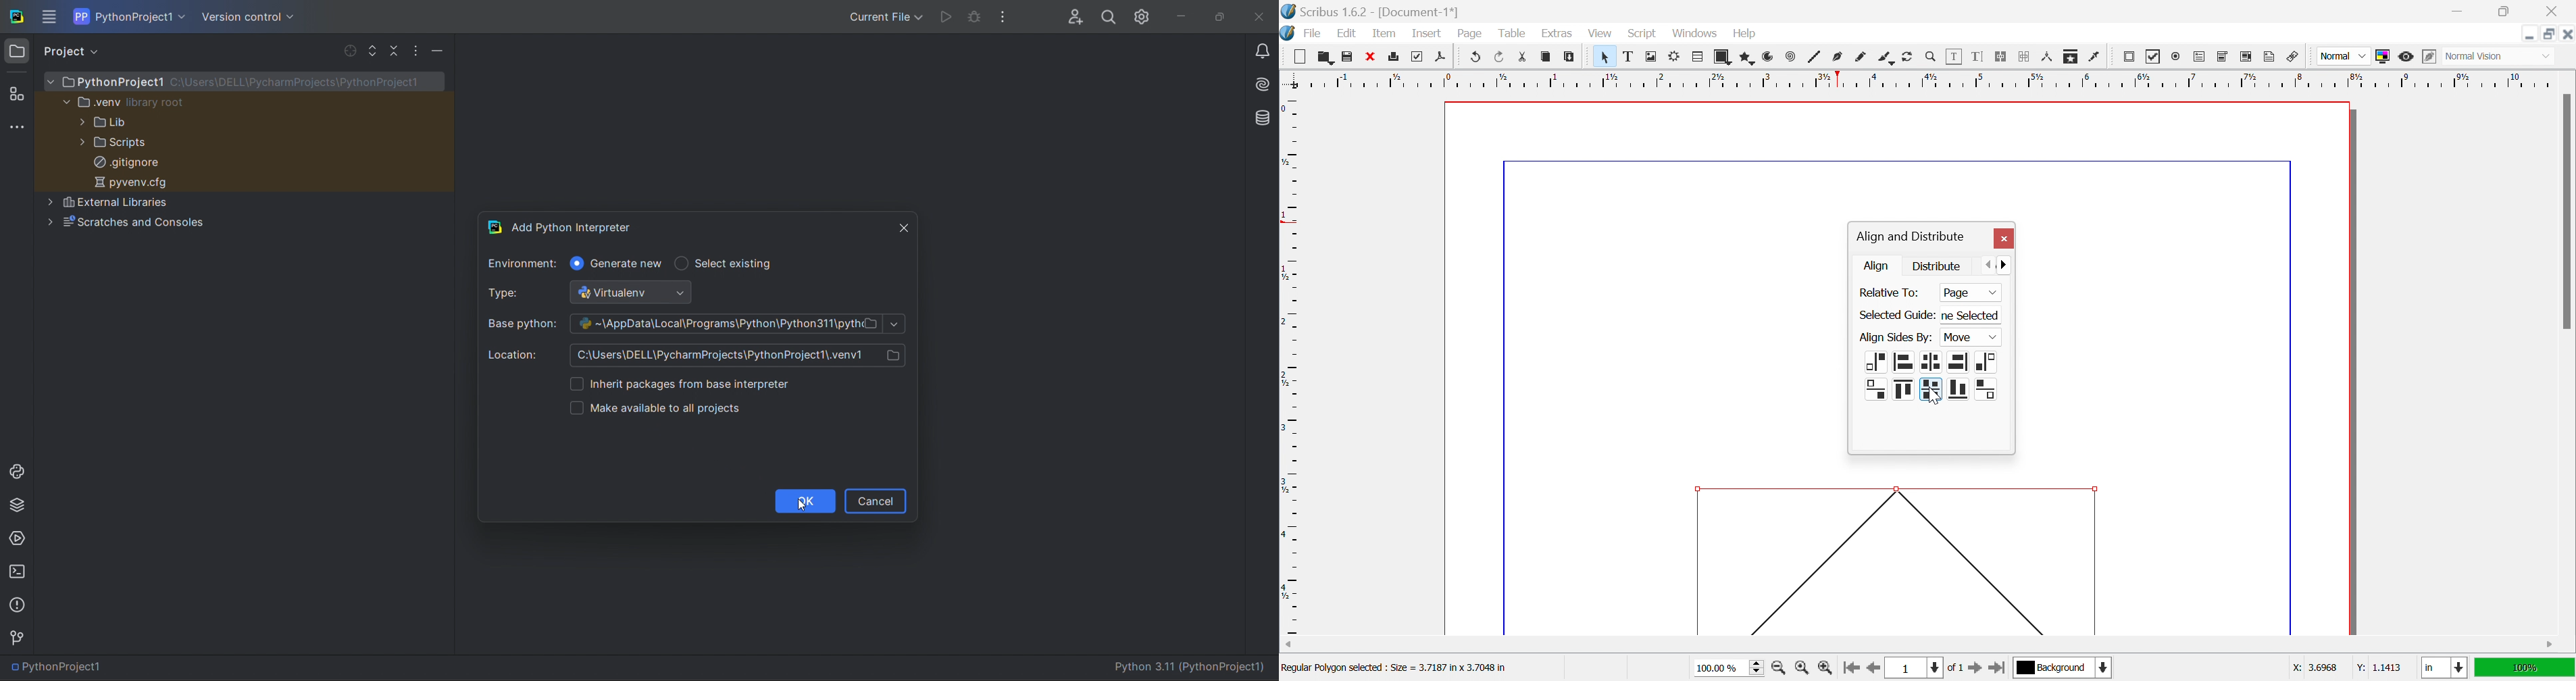  Describe the element at coordinates (1871, 672) in the screenshot. I see `Go to the previous page` at that location.